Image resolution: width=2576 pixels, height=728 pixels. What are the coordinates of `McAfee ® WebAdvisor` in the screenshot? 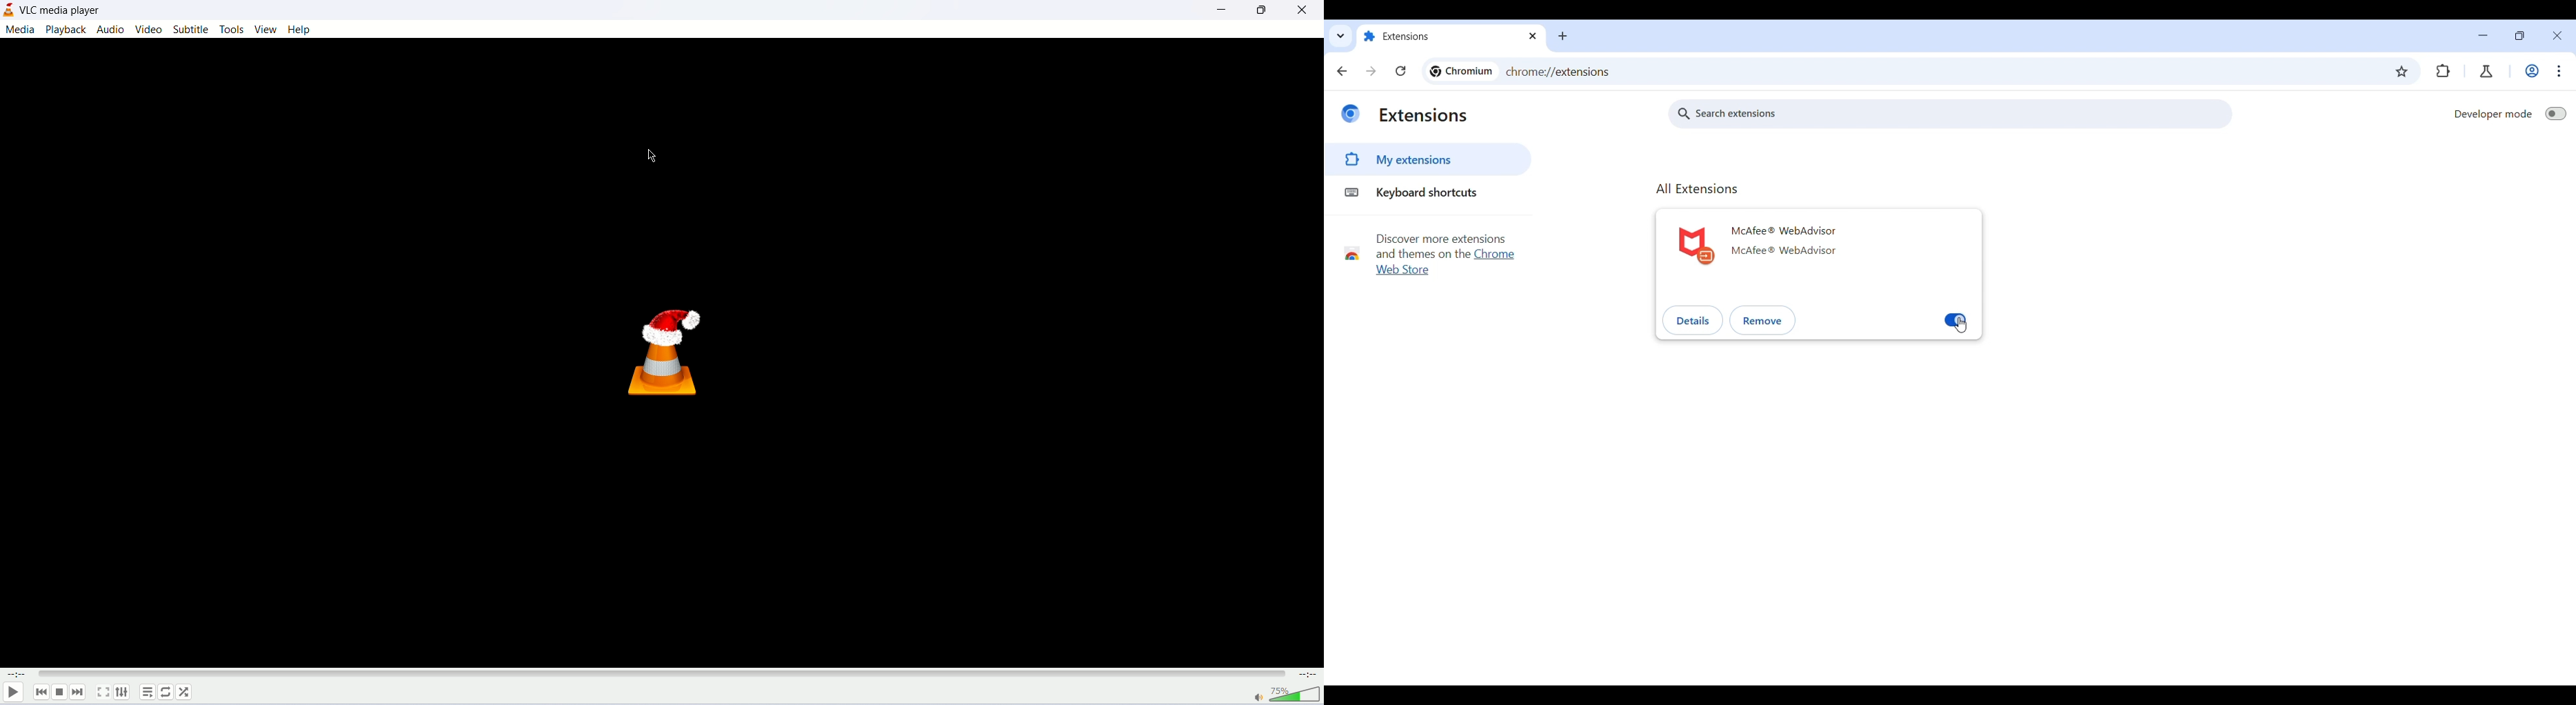 It's located at (1783, 231).